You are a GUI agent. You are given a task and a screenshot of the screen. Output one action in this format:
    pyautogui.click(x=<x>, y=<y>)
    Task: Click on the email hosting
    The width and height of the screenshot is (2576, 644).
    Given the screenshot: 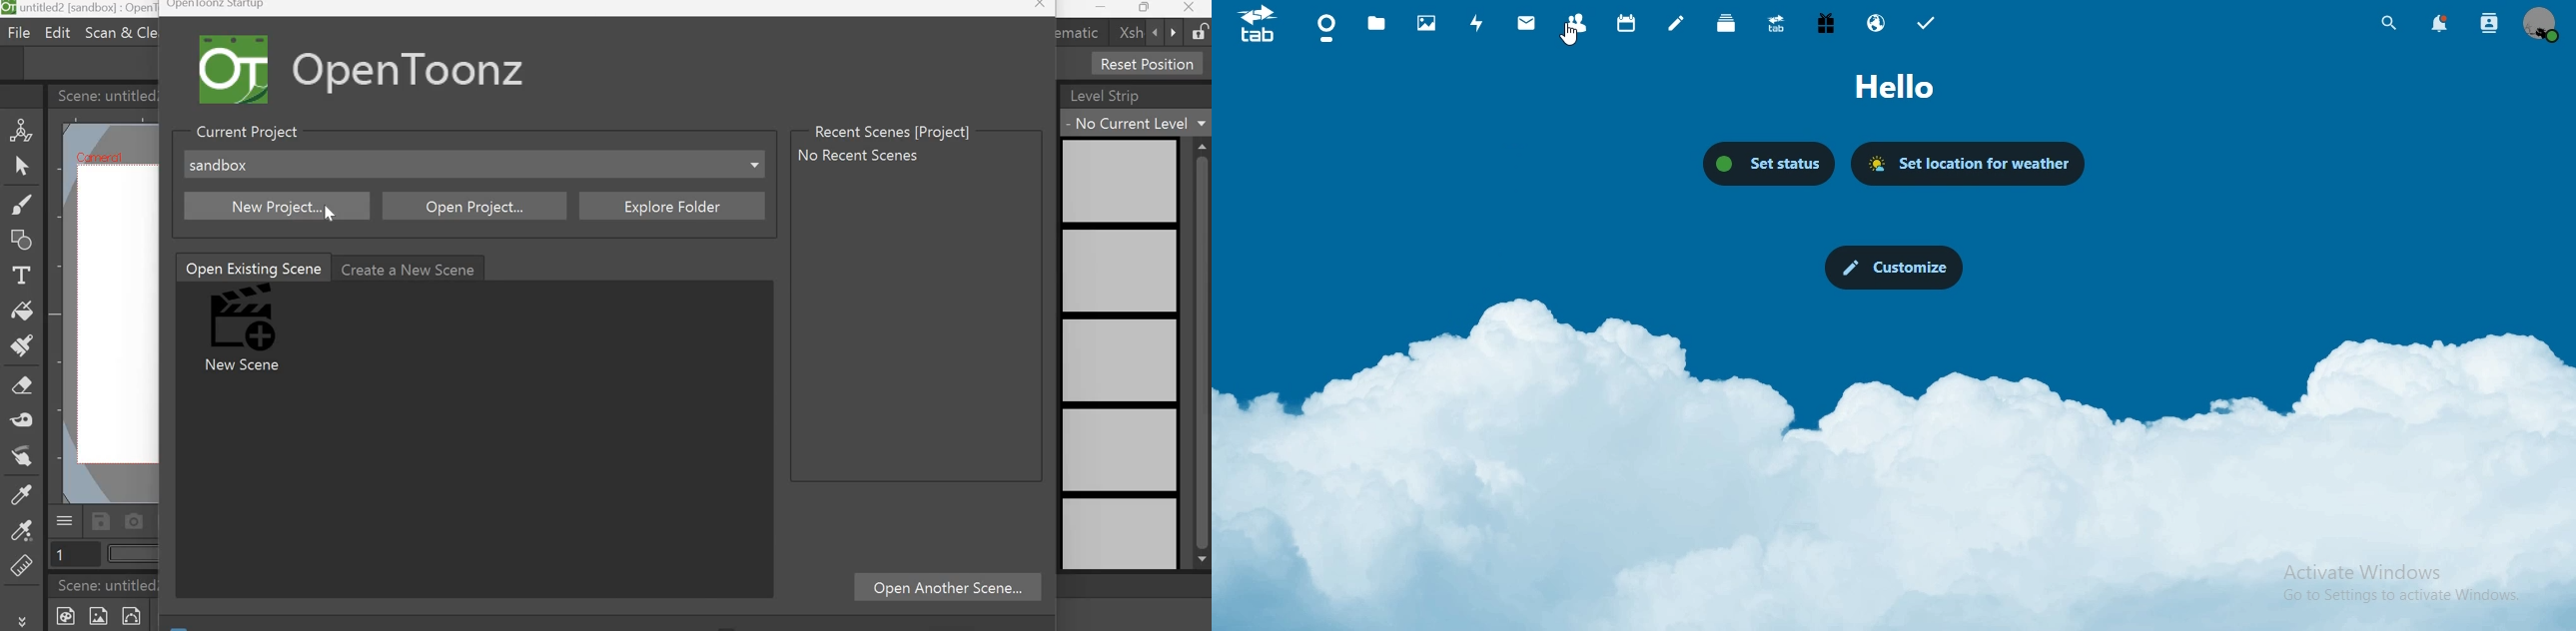 What is the action you would take?
    pyautogui.click(x=1877, y=23)
    